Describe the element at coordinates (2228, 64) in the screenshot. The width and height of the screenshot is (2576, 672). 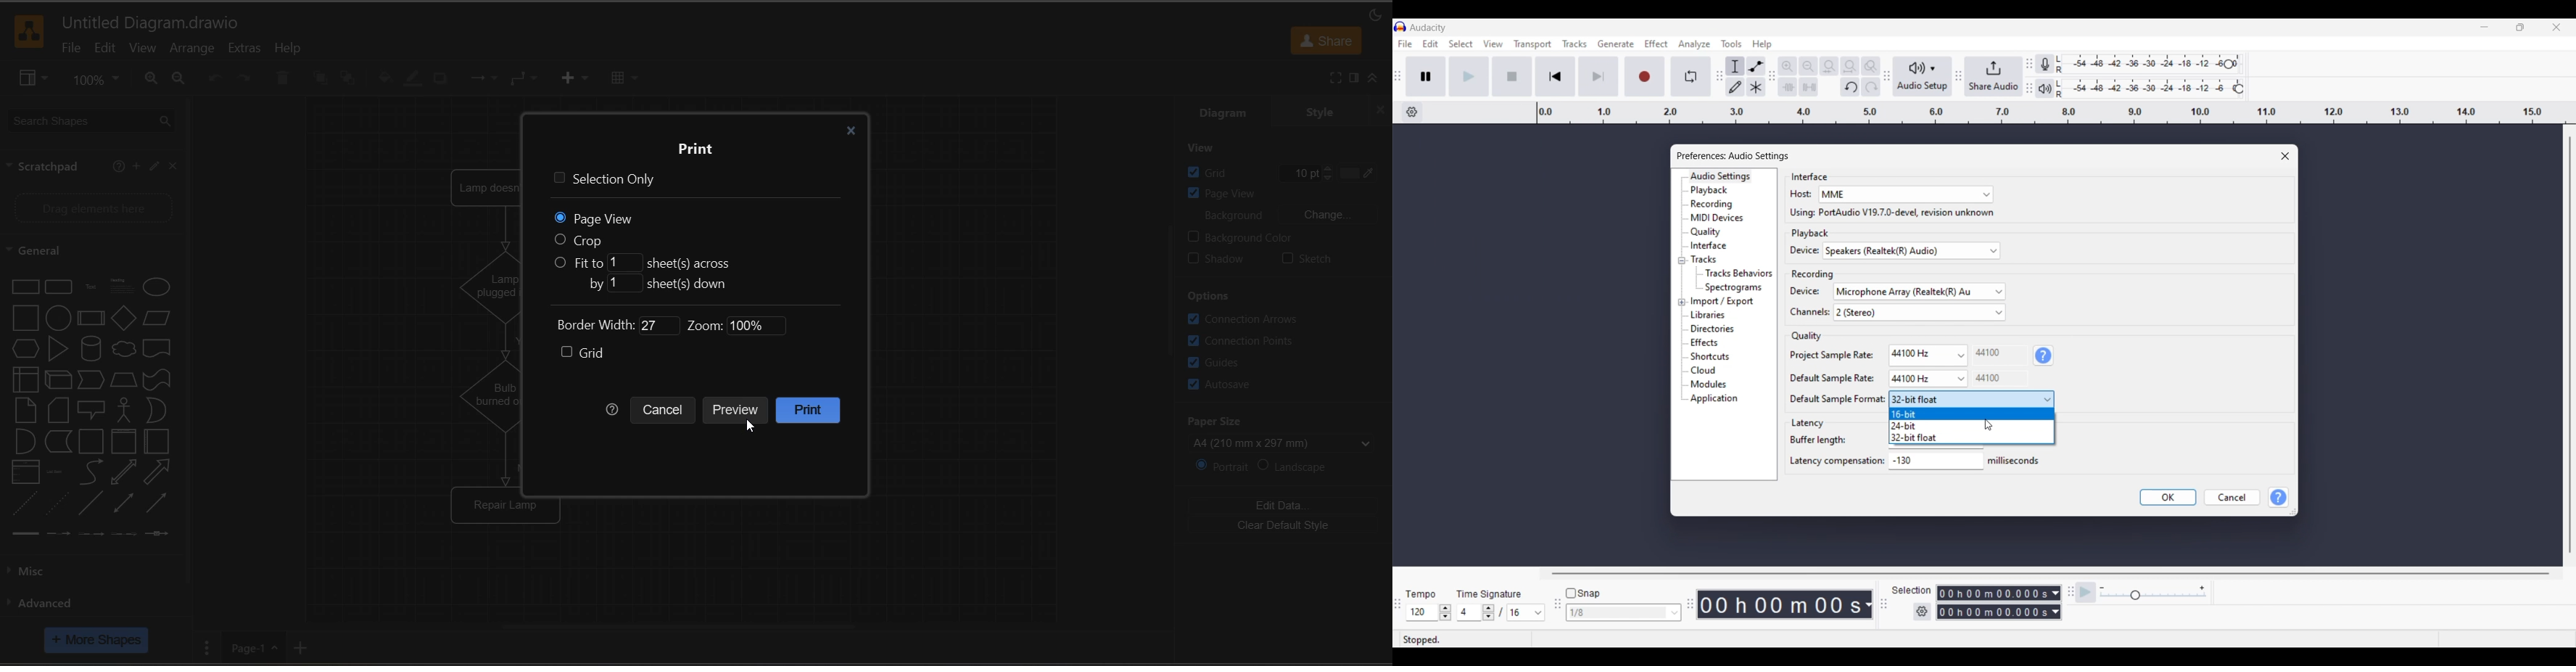
I see `Change recording level` at that location.